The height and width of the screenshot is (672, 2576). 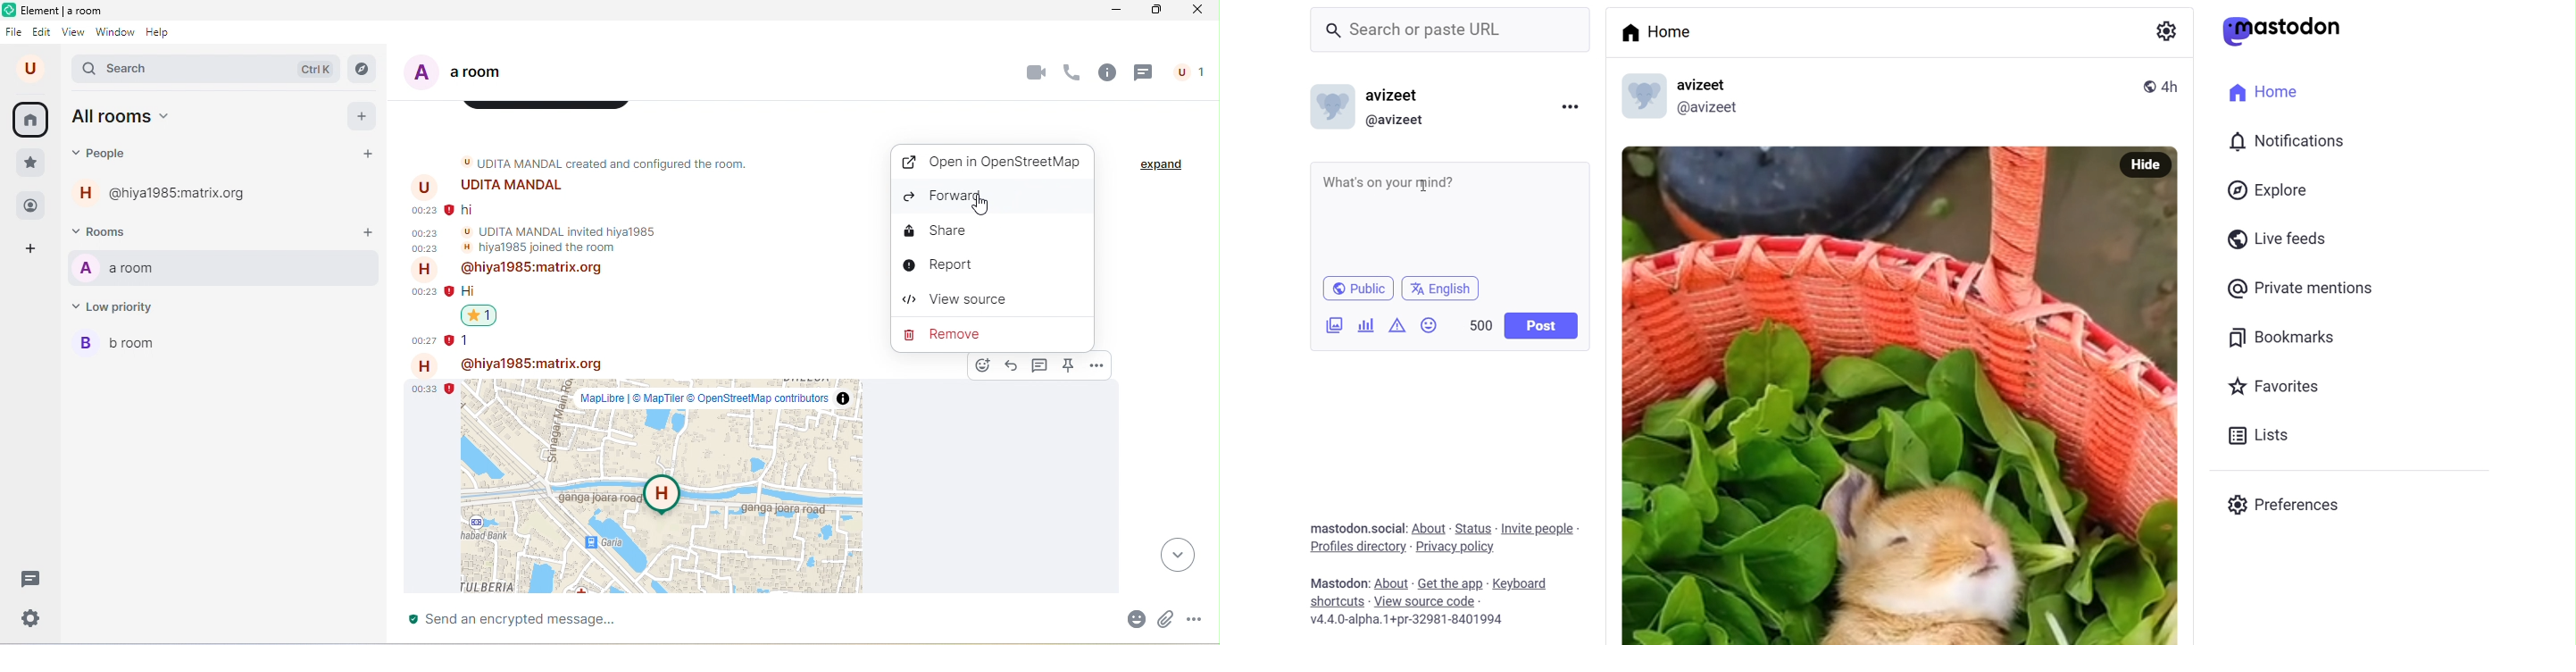 I want to click on mastodon, so click(x=2283, y=31).